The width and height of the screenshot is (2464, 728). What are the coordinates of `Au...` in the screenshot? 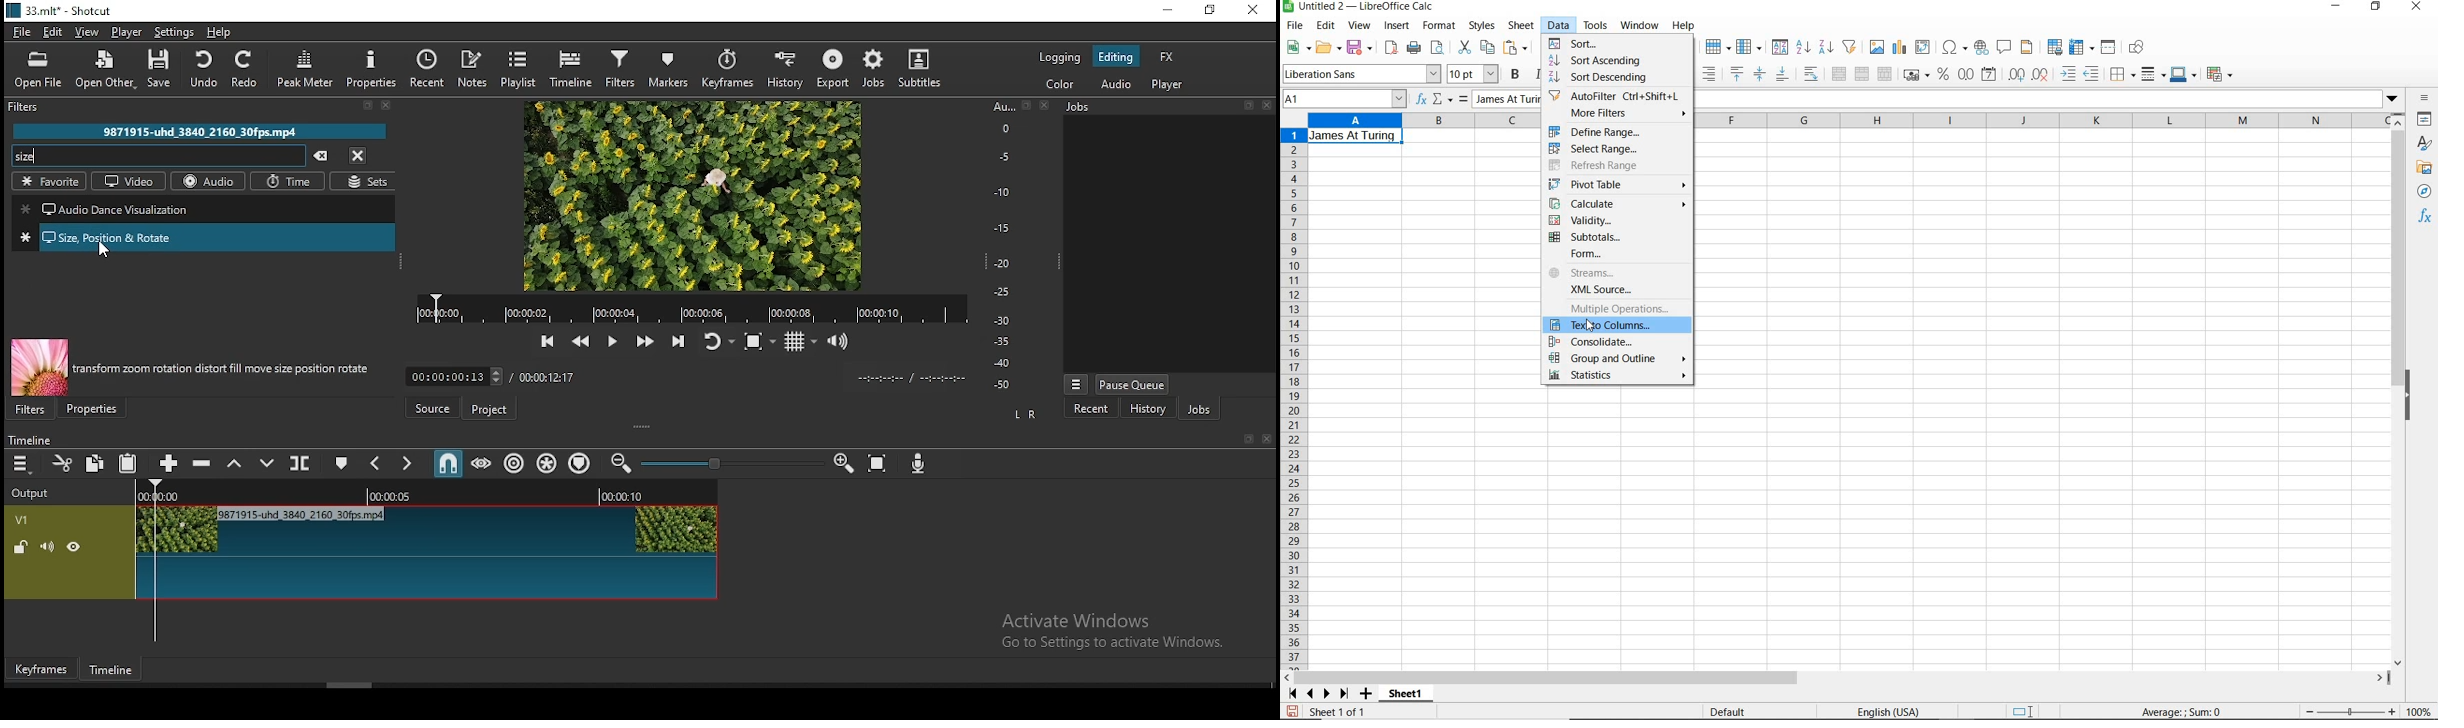 It's located at (1002, 107).